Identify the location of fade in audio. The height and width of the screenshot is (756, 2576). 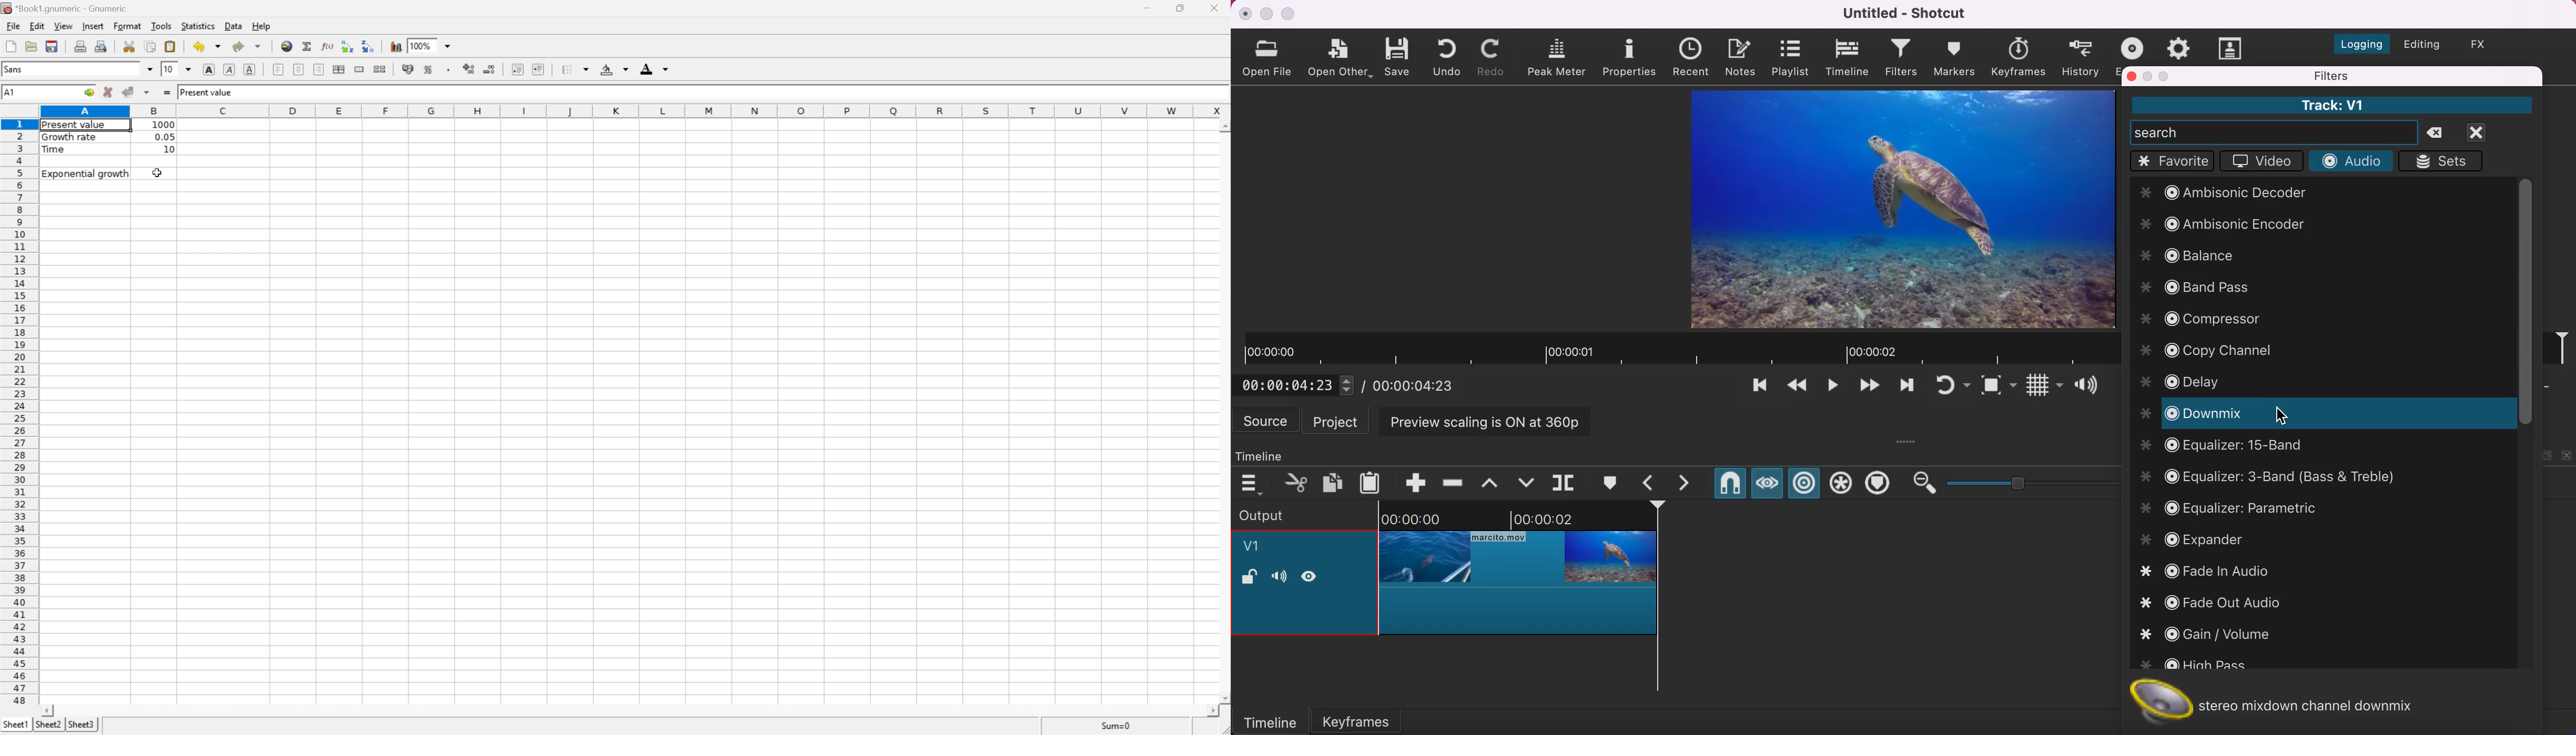
(2208, 570).